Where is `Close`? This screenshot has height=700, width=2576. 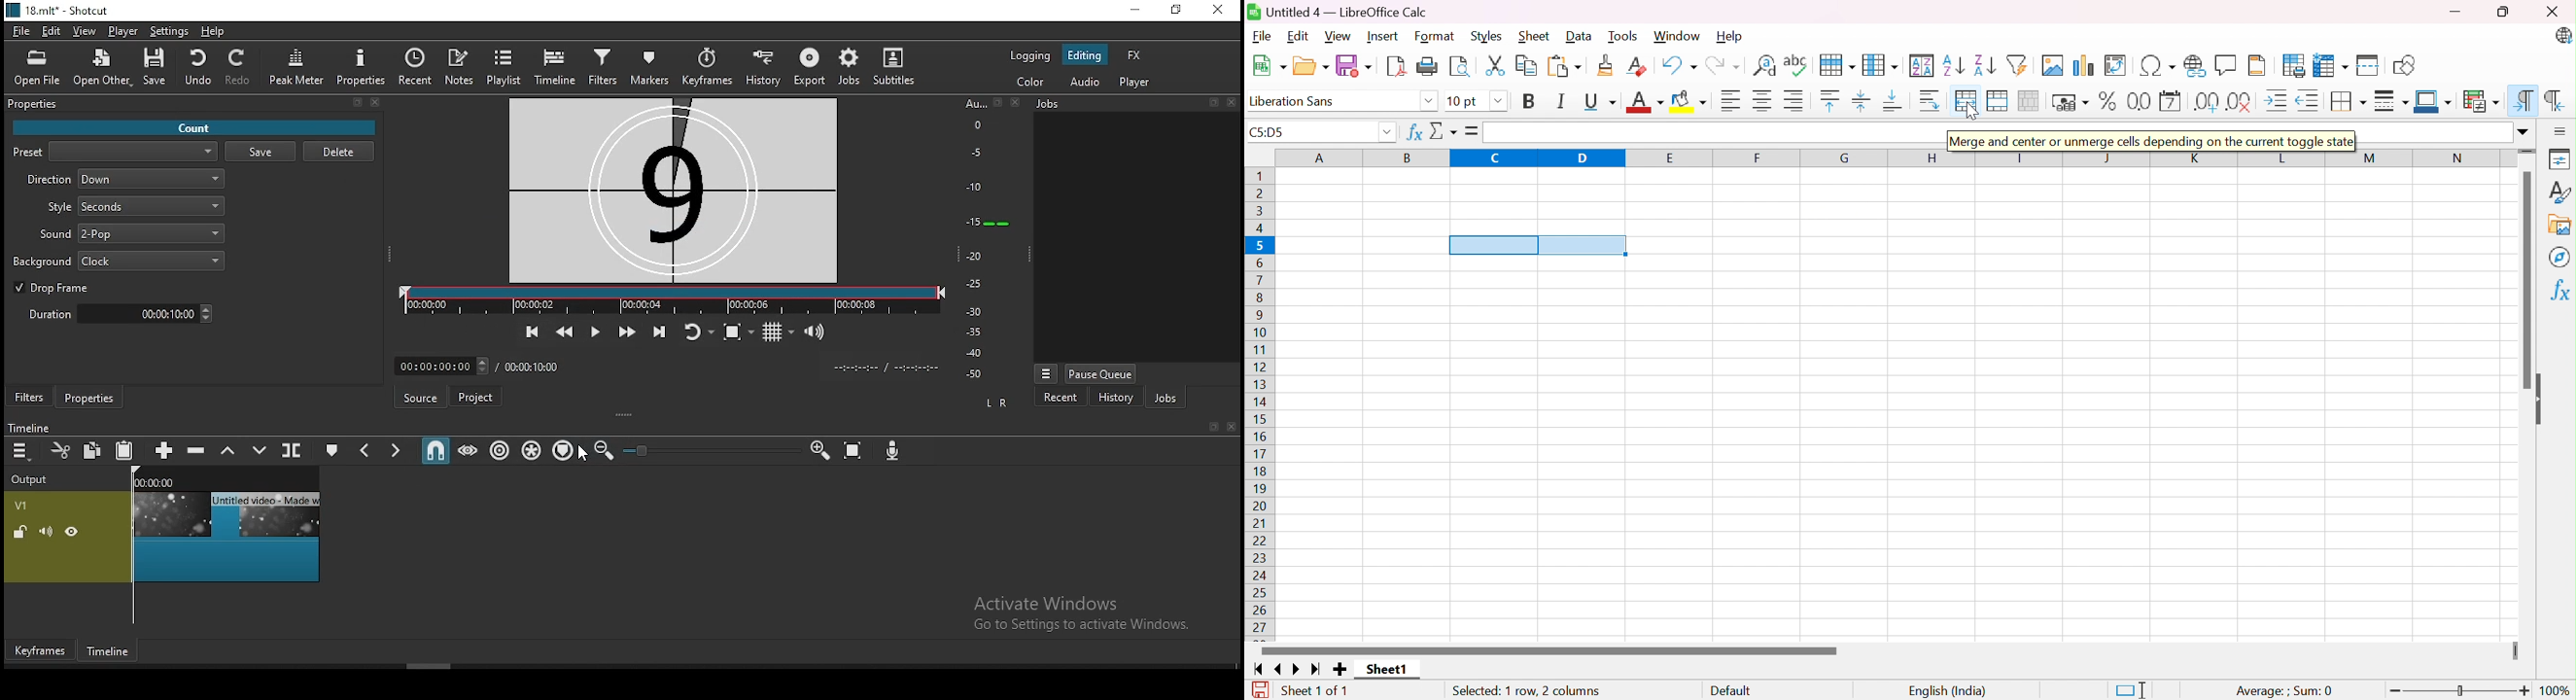 Close is located at coordinates (1235, 427).